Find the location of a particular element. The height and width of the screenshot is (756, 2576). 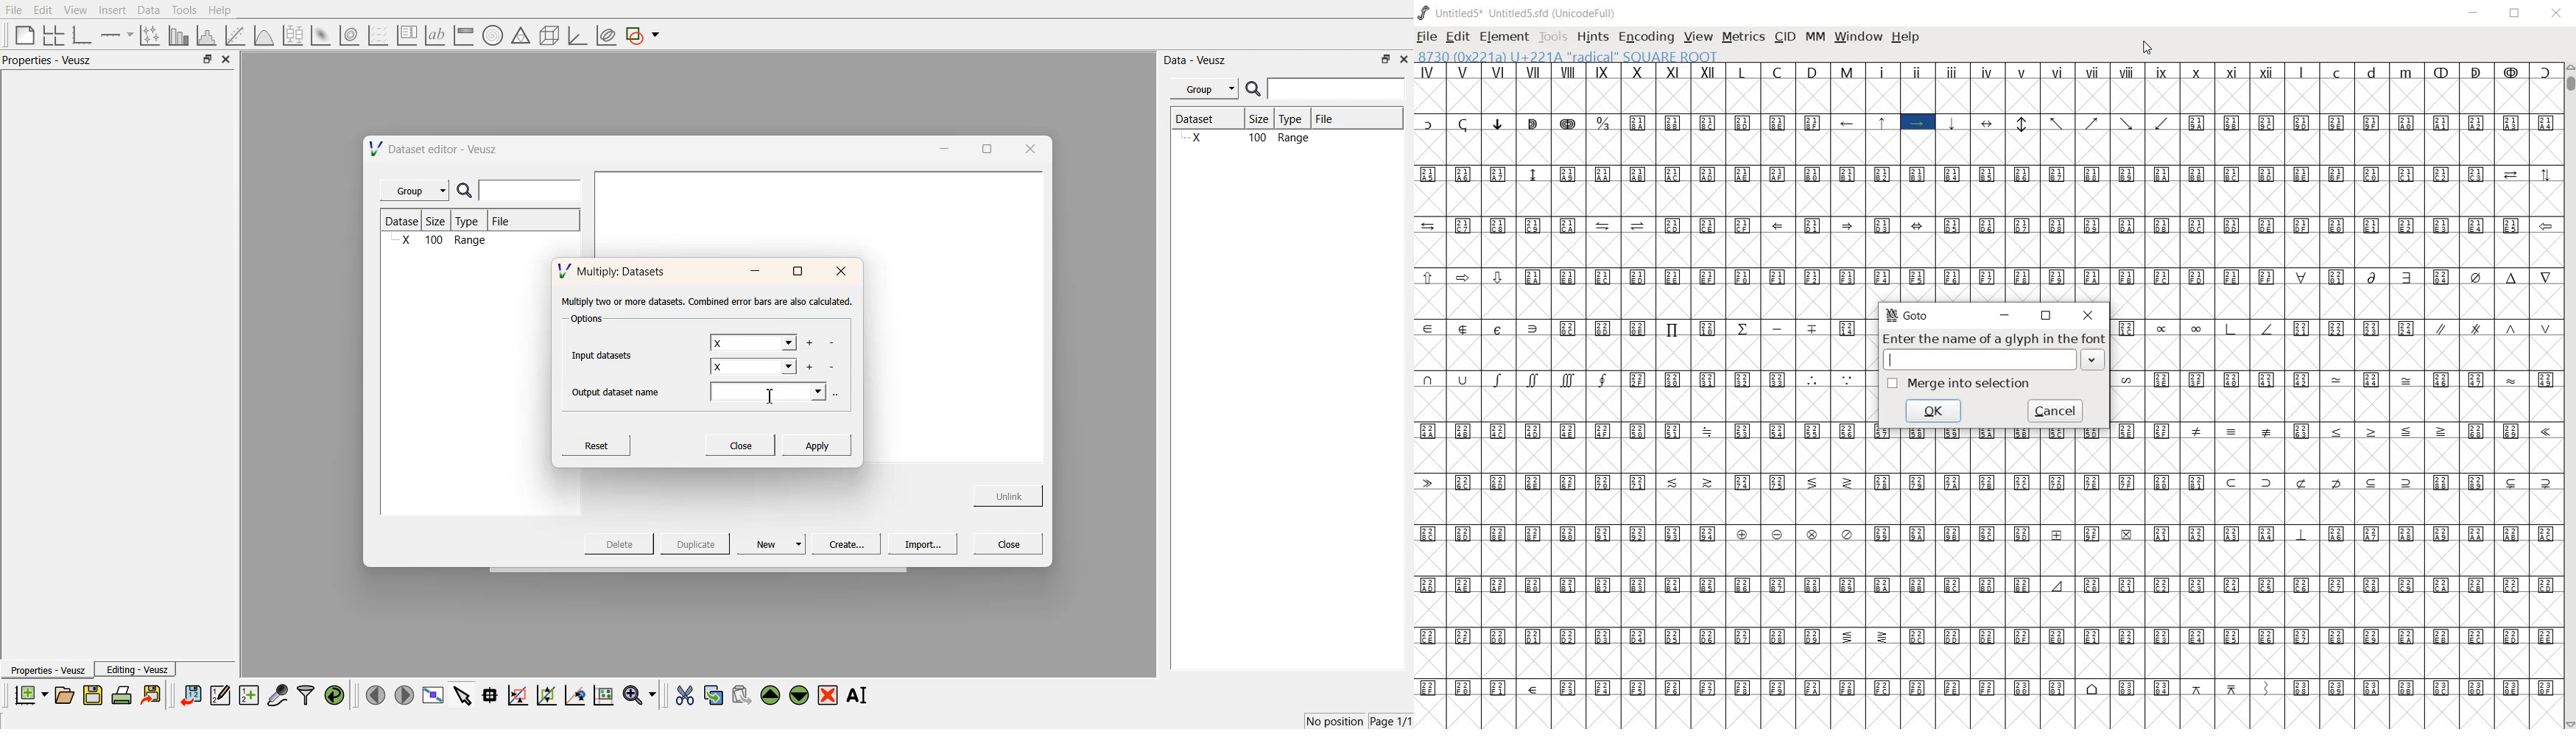

Rename the selected widgets is located at coordinates (860, 695).